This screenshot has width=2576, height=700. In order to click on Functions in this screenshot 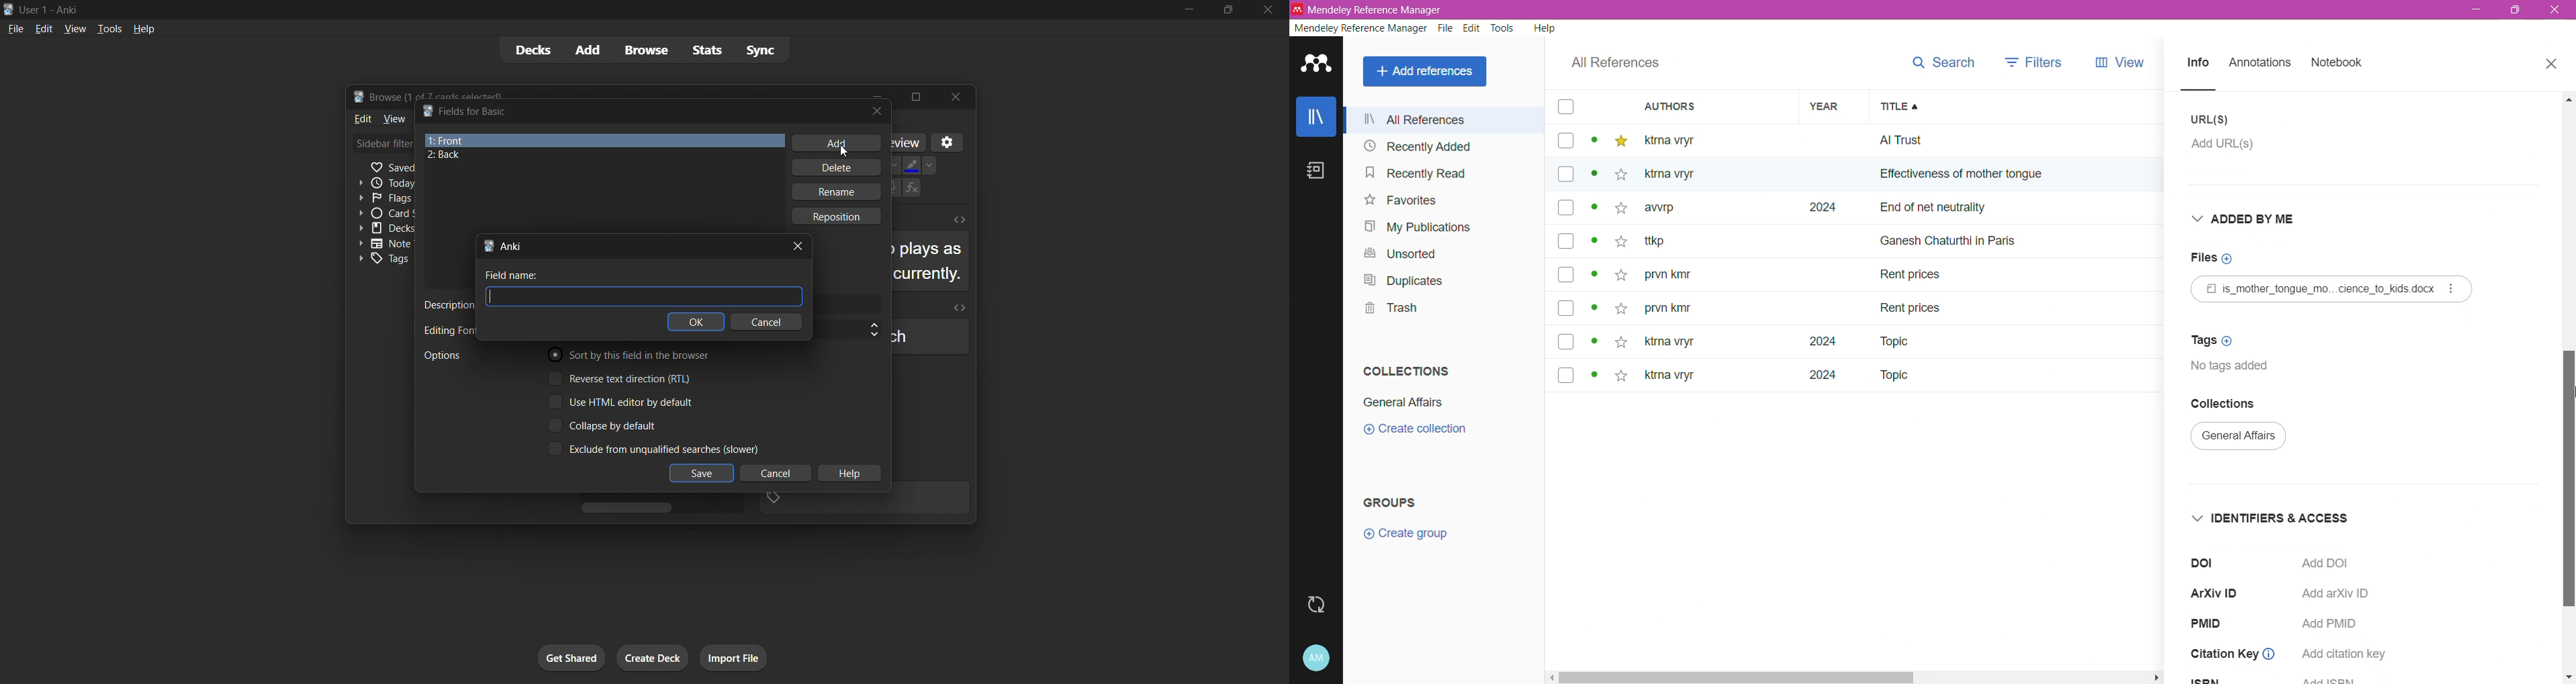, I will do `click(914, 189)`.